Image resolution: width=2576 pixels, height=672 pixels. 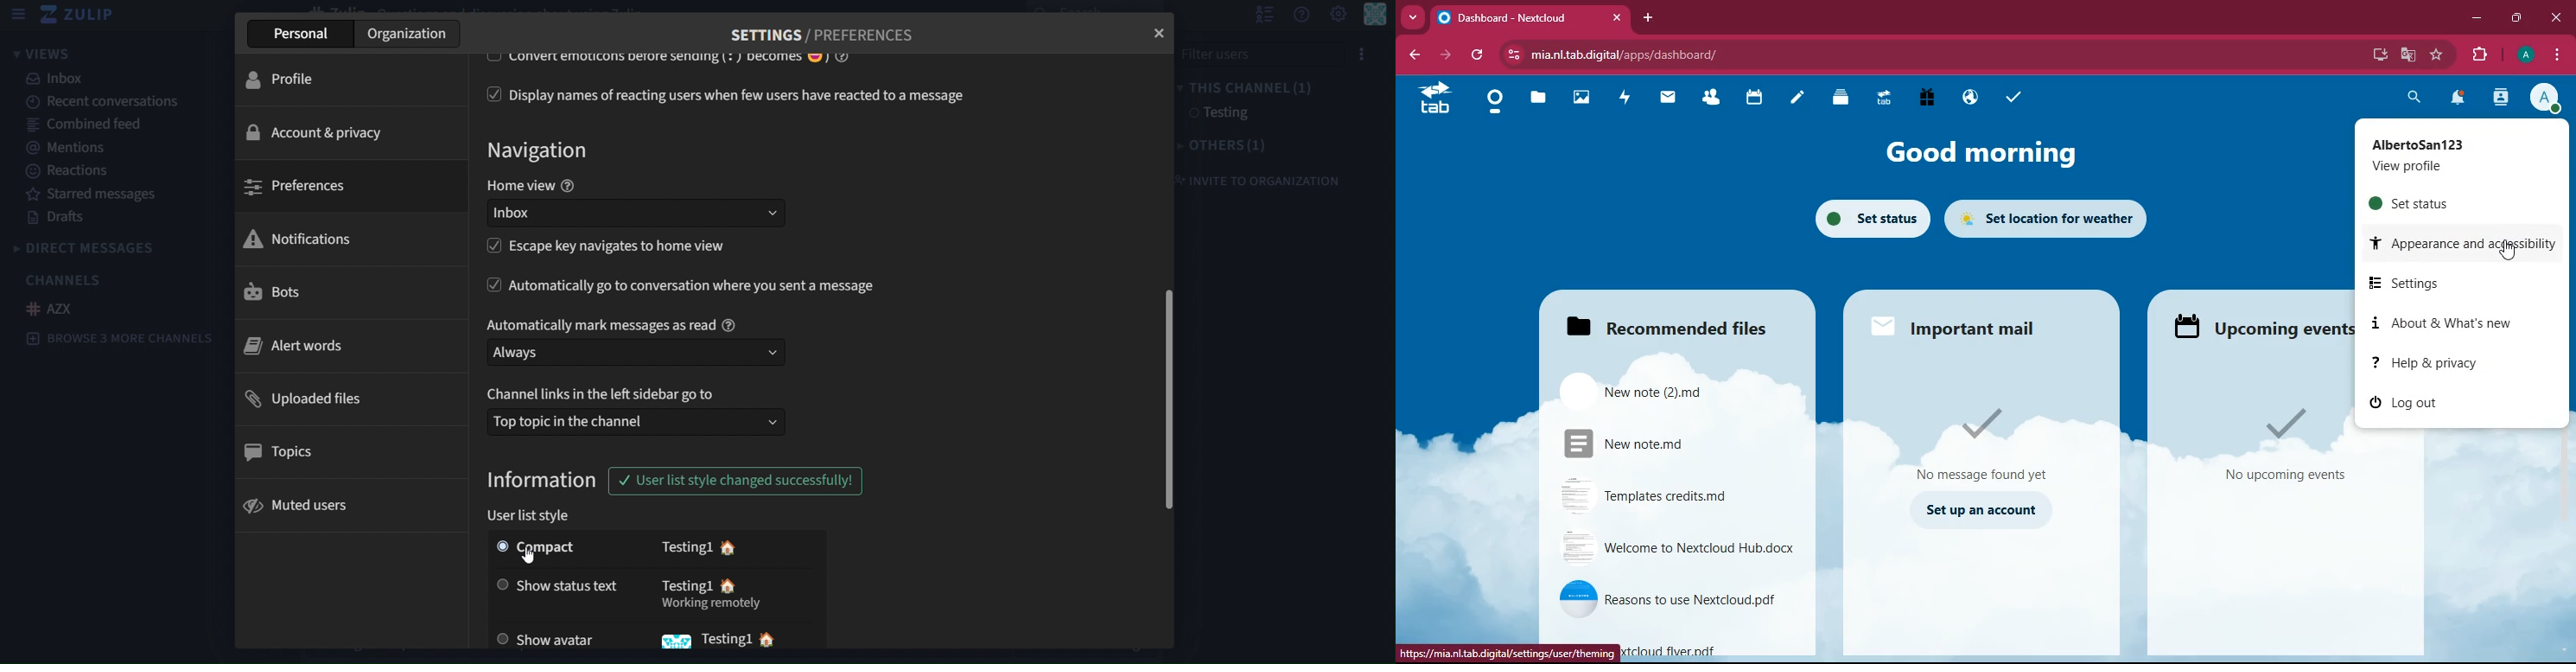 What do you see at coordinates (300, 239) in the screenshot?
I see `notifications` at bounding box center [300, 239].